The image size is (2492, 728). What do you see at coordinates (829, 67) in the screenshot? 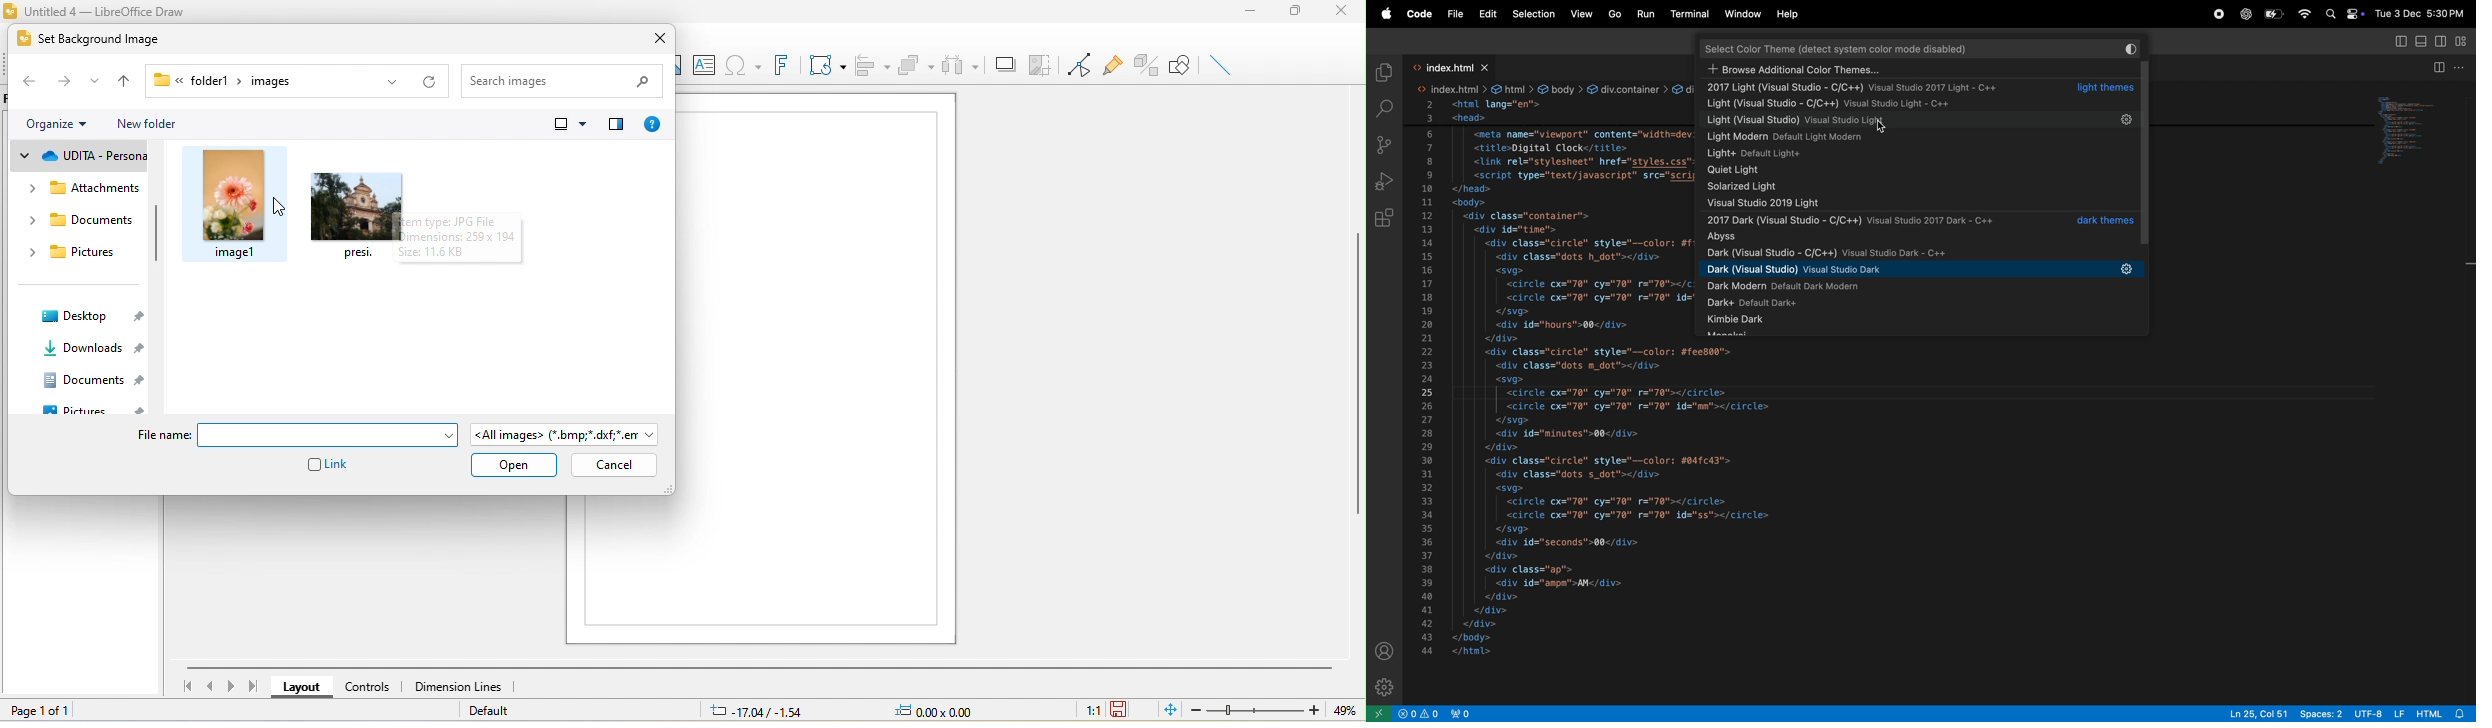
I see `transformation` at bounding box center [829, 67].